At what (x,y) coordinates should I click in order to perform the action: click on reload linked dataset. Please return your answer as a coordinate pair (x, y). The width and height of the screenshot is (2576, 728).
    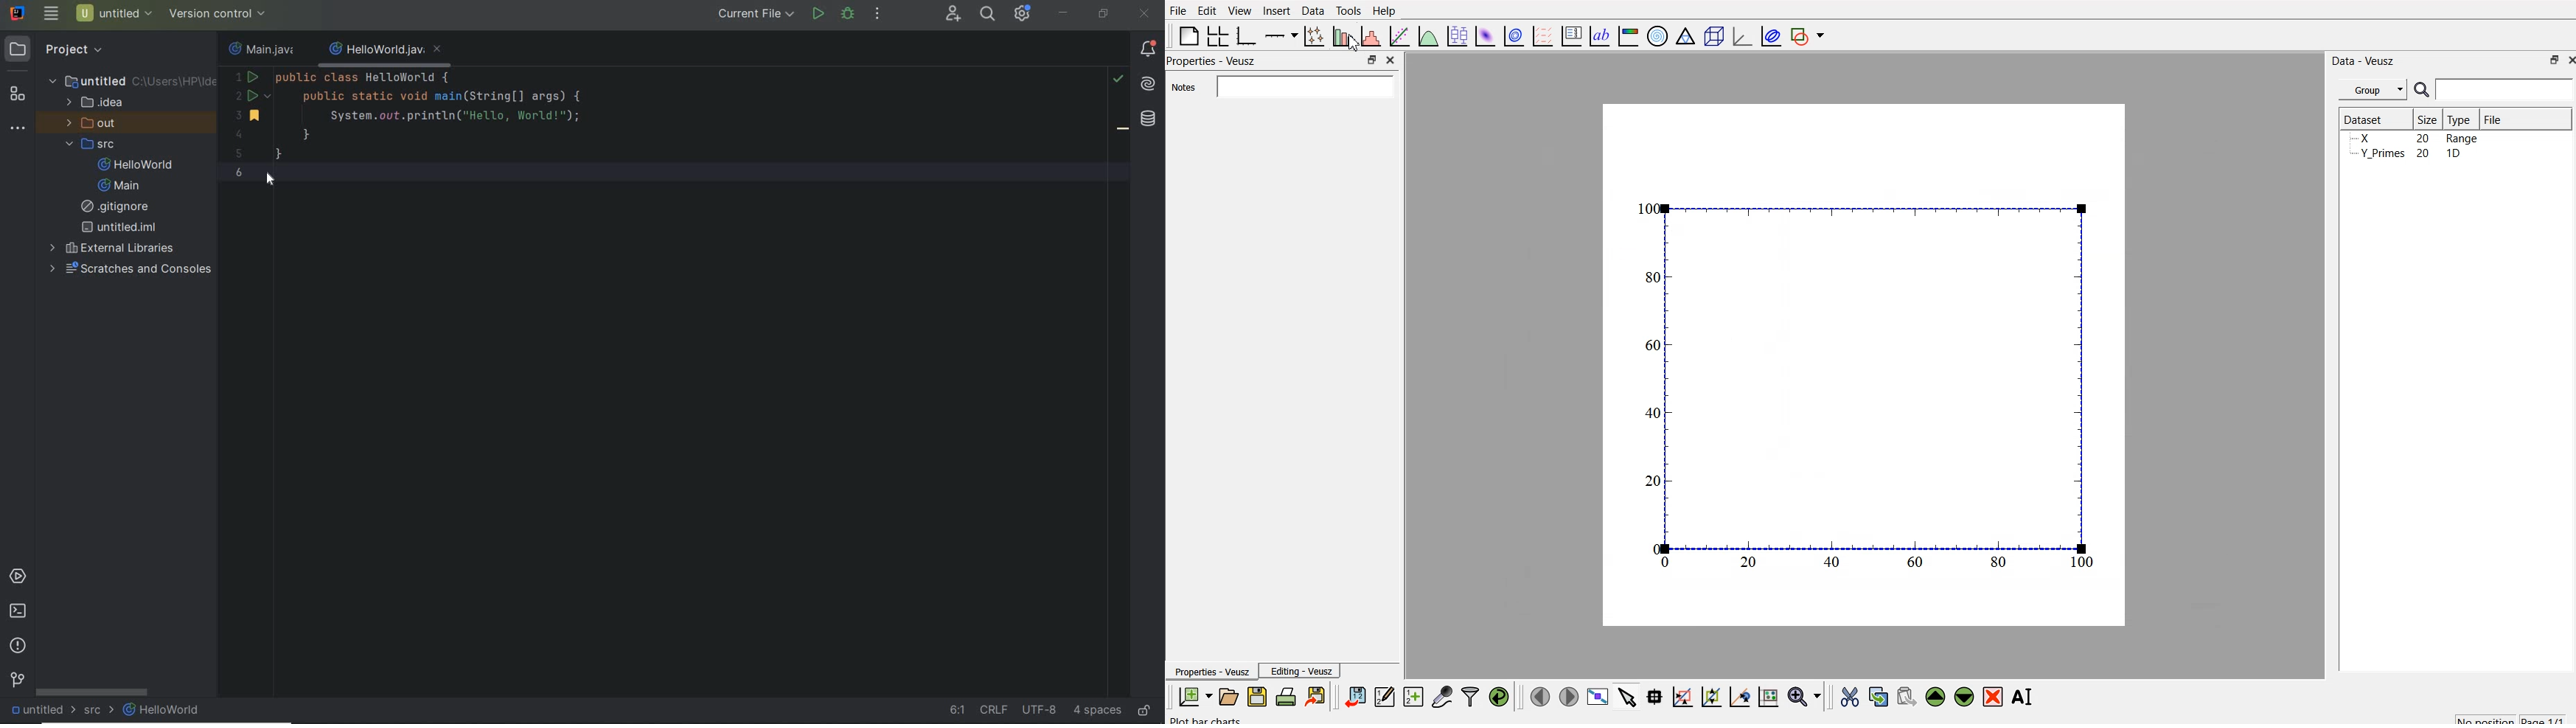
    Looking at the image, I should click on (1499, 695).